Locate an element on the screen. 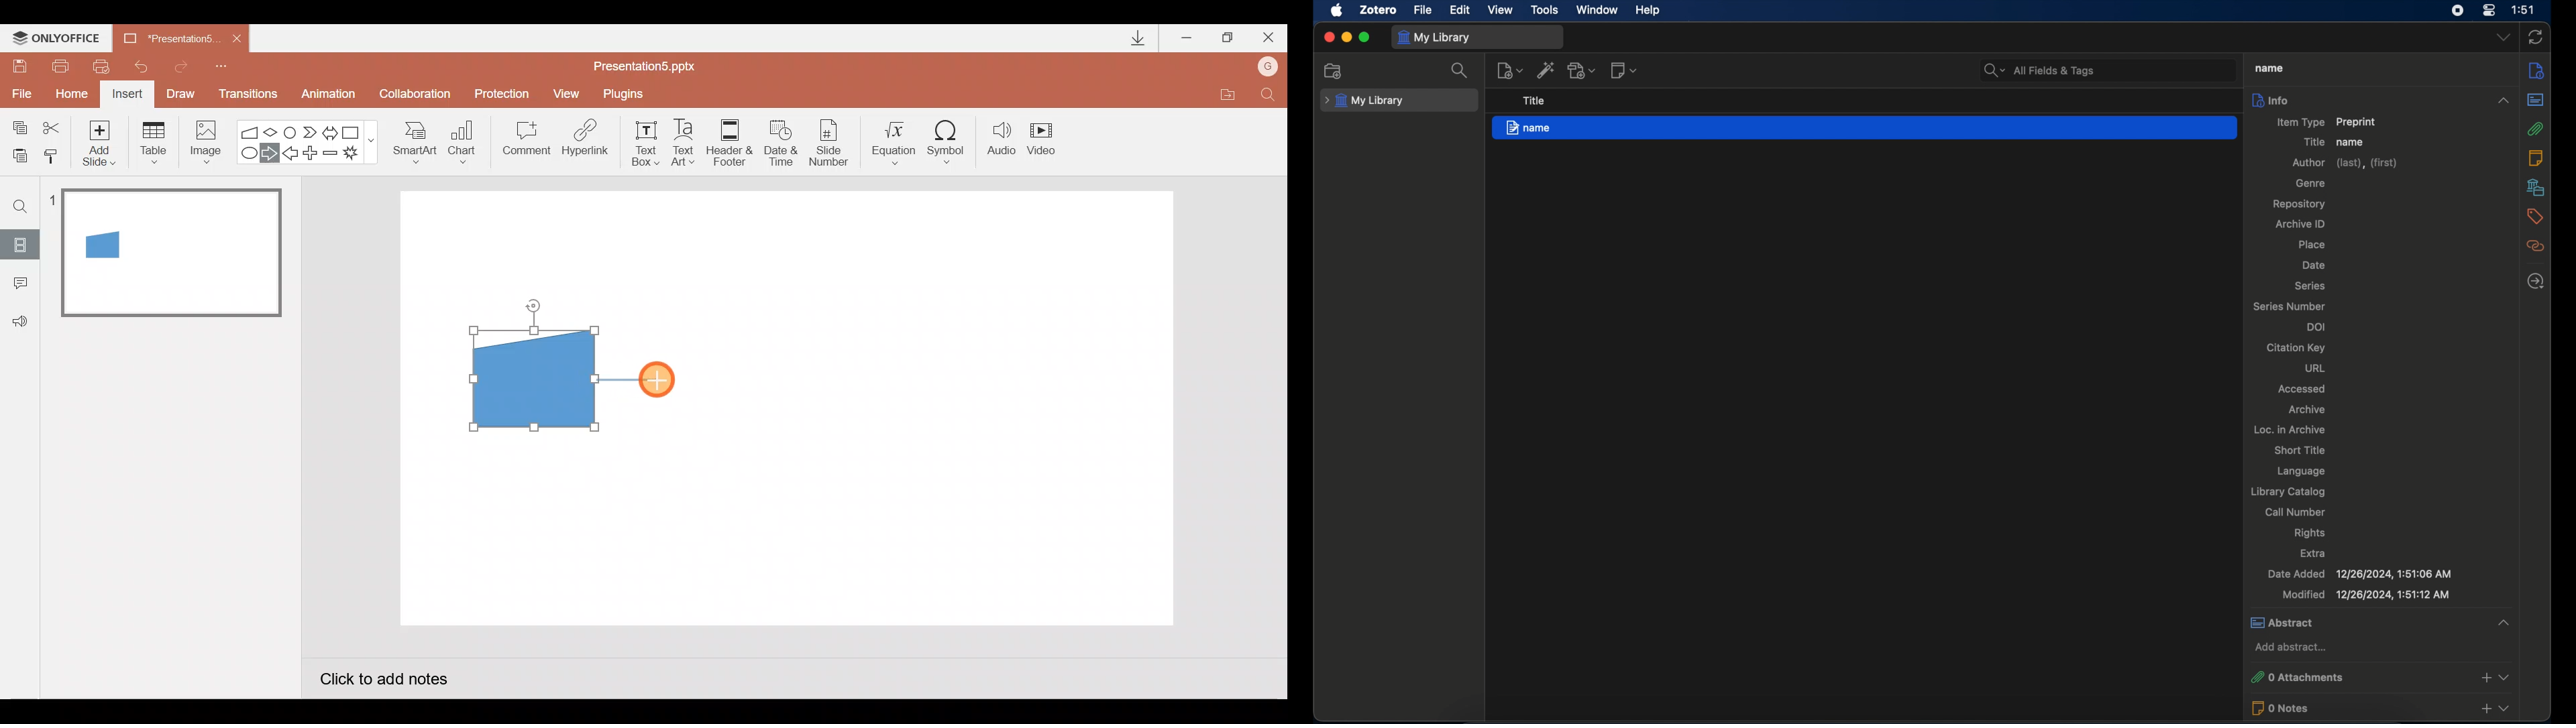 This screenshot has height=728, width=2576. name is located at coordinates (1863, 127).